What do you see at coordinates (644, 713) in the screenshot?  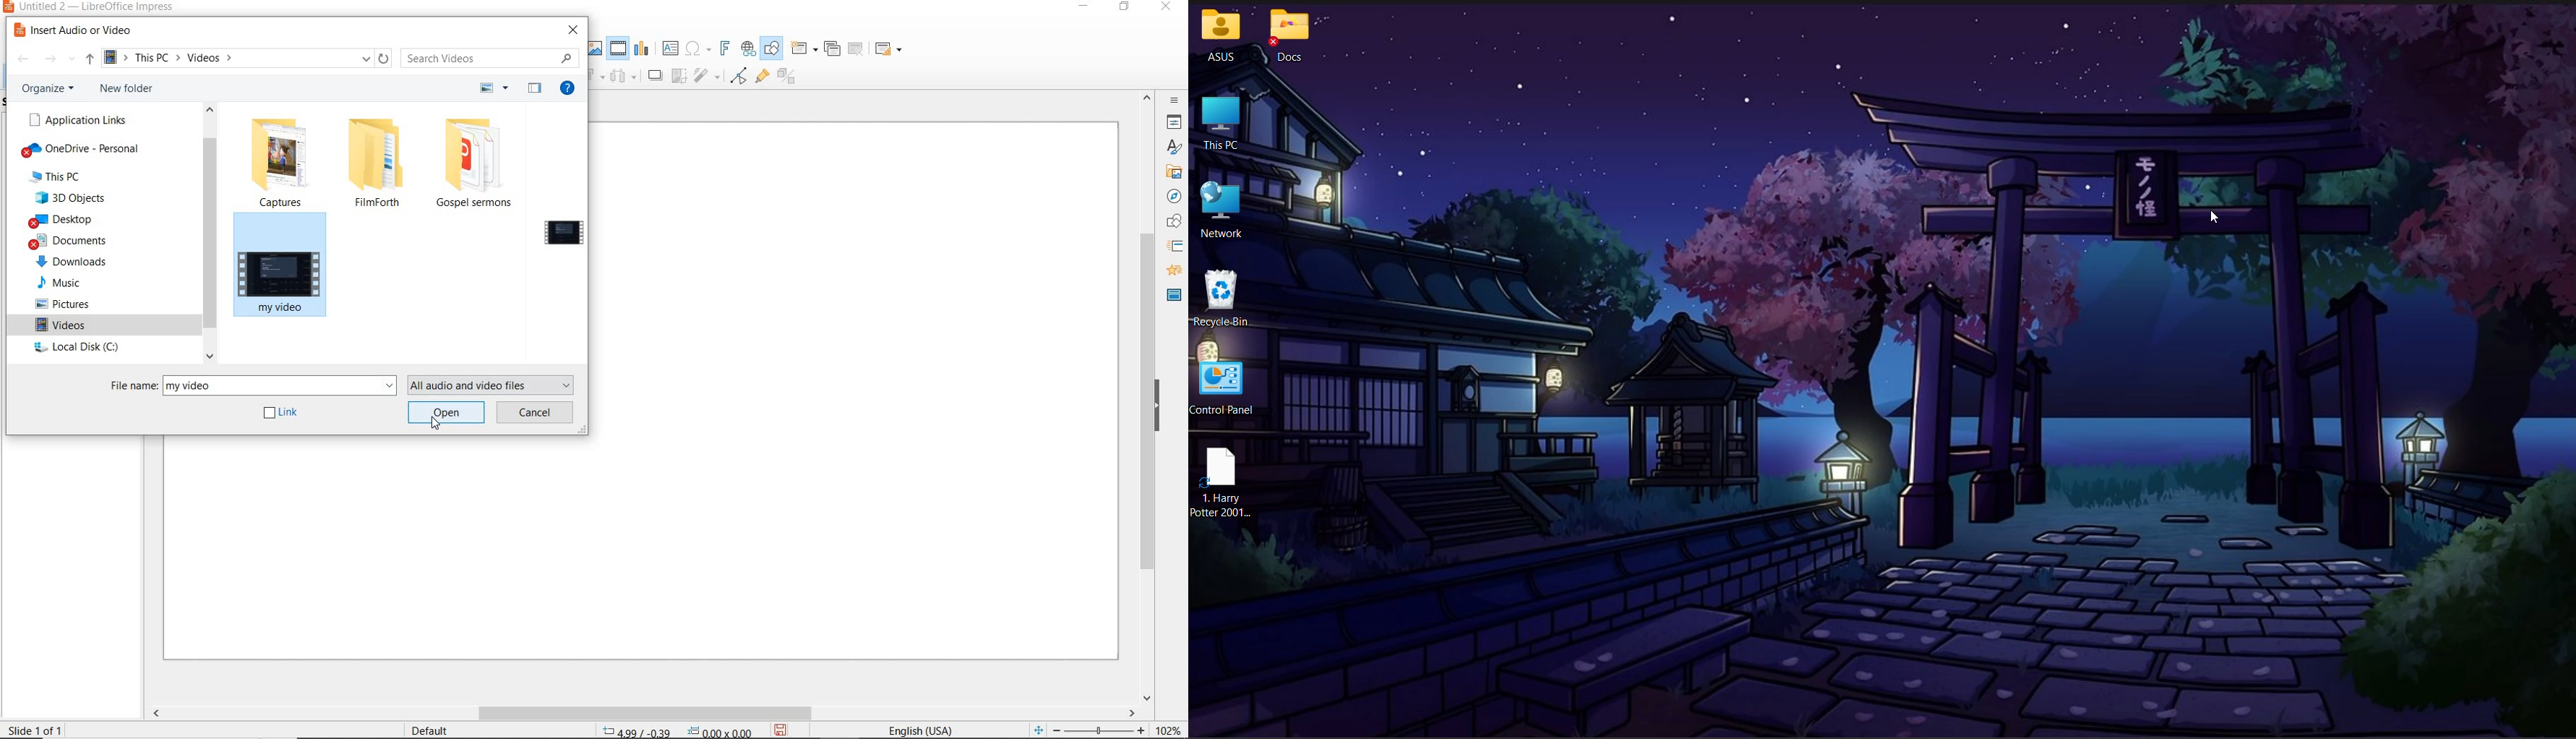 I see `SCROLL BAR` at bounding box center [644, 713].